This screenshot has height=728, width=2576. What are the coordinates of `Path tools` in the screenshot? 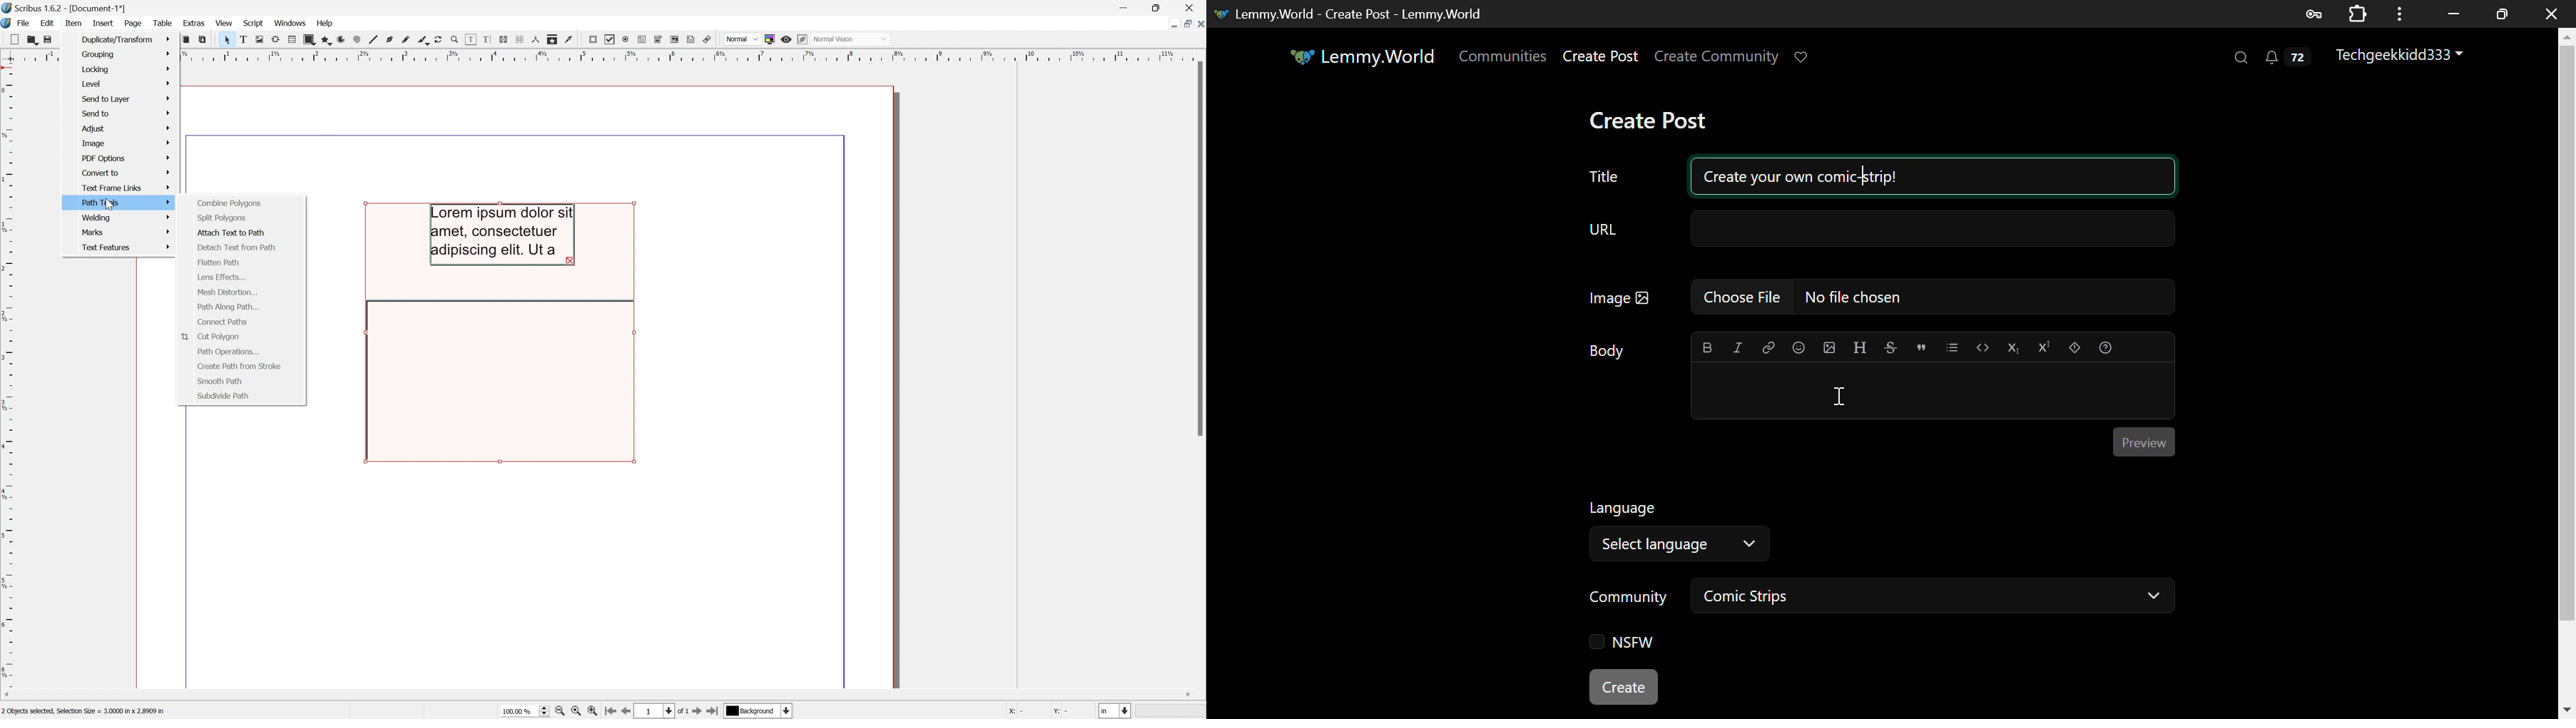 It's located at (124, 202).